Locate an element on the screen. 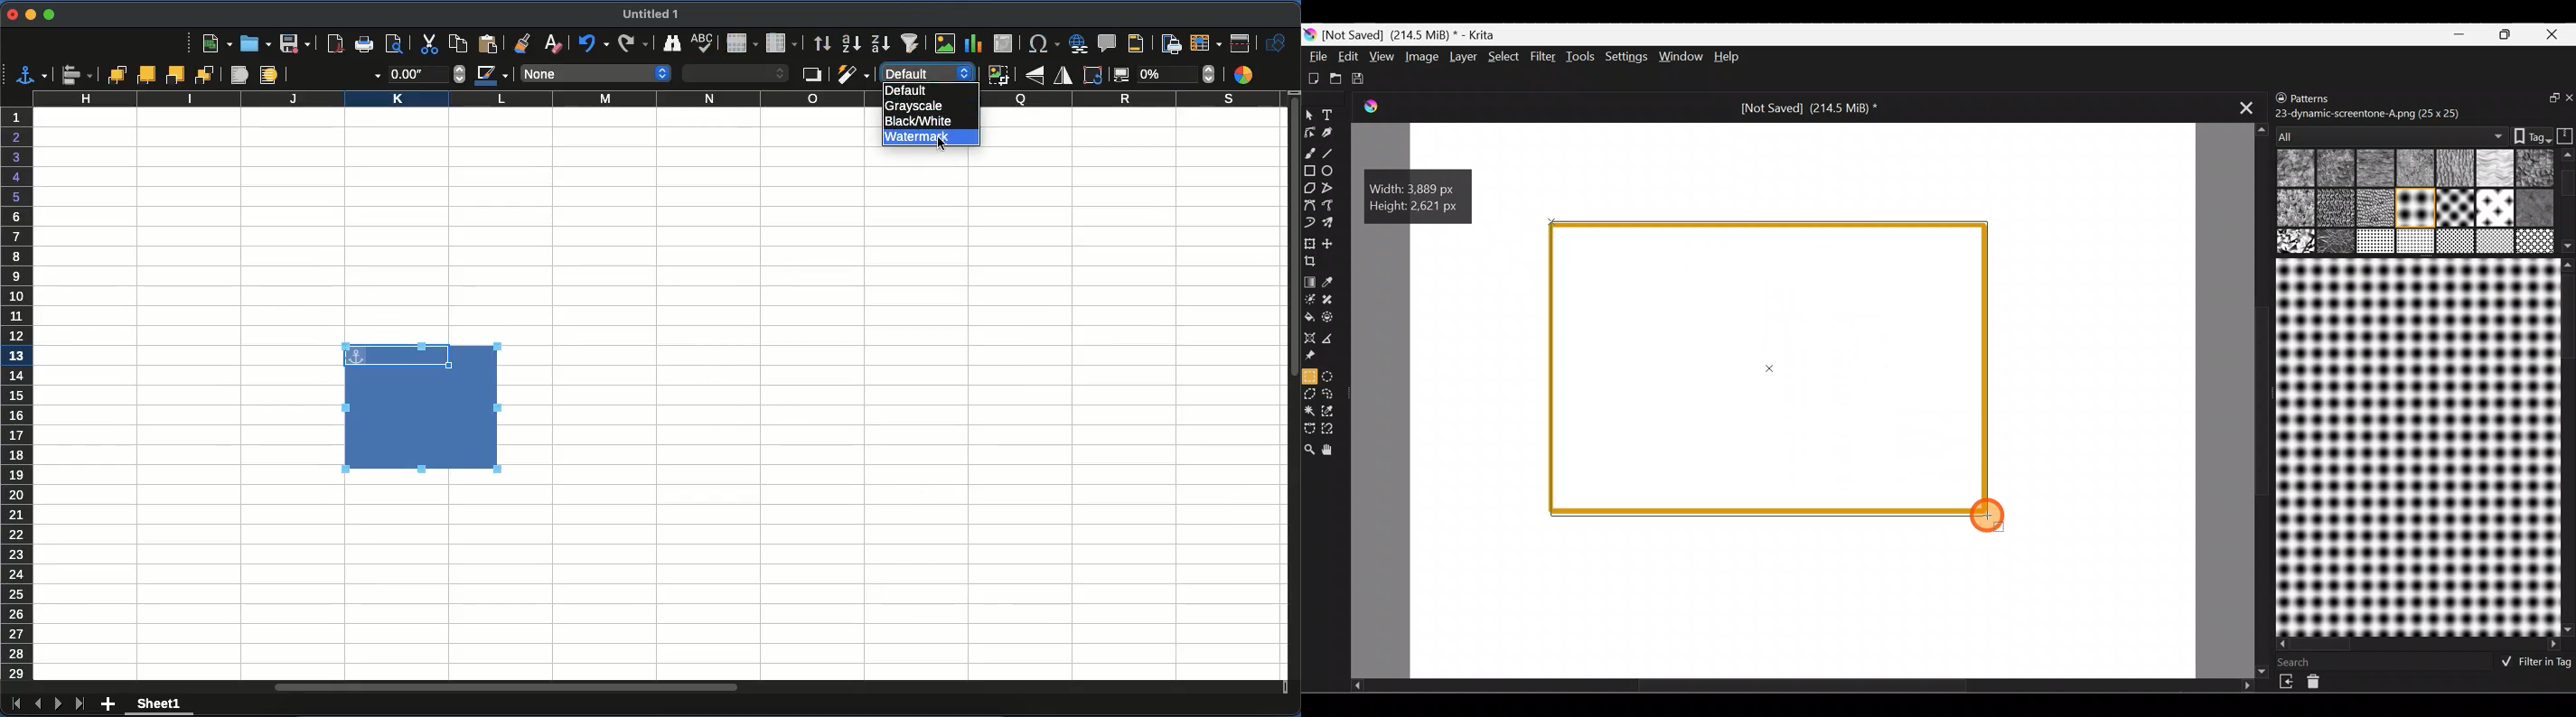  Krita logo is located at coordinates (1309, 35).